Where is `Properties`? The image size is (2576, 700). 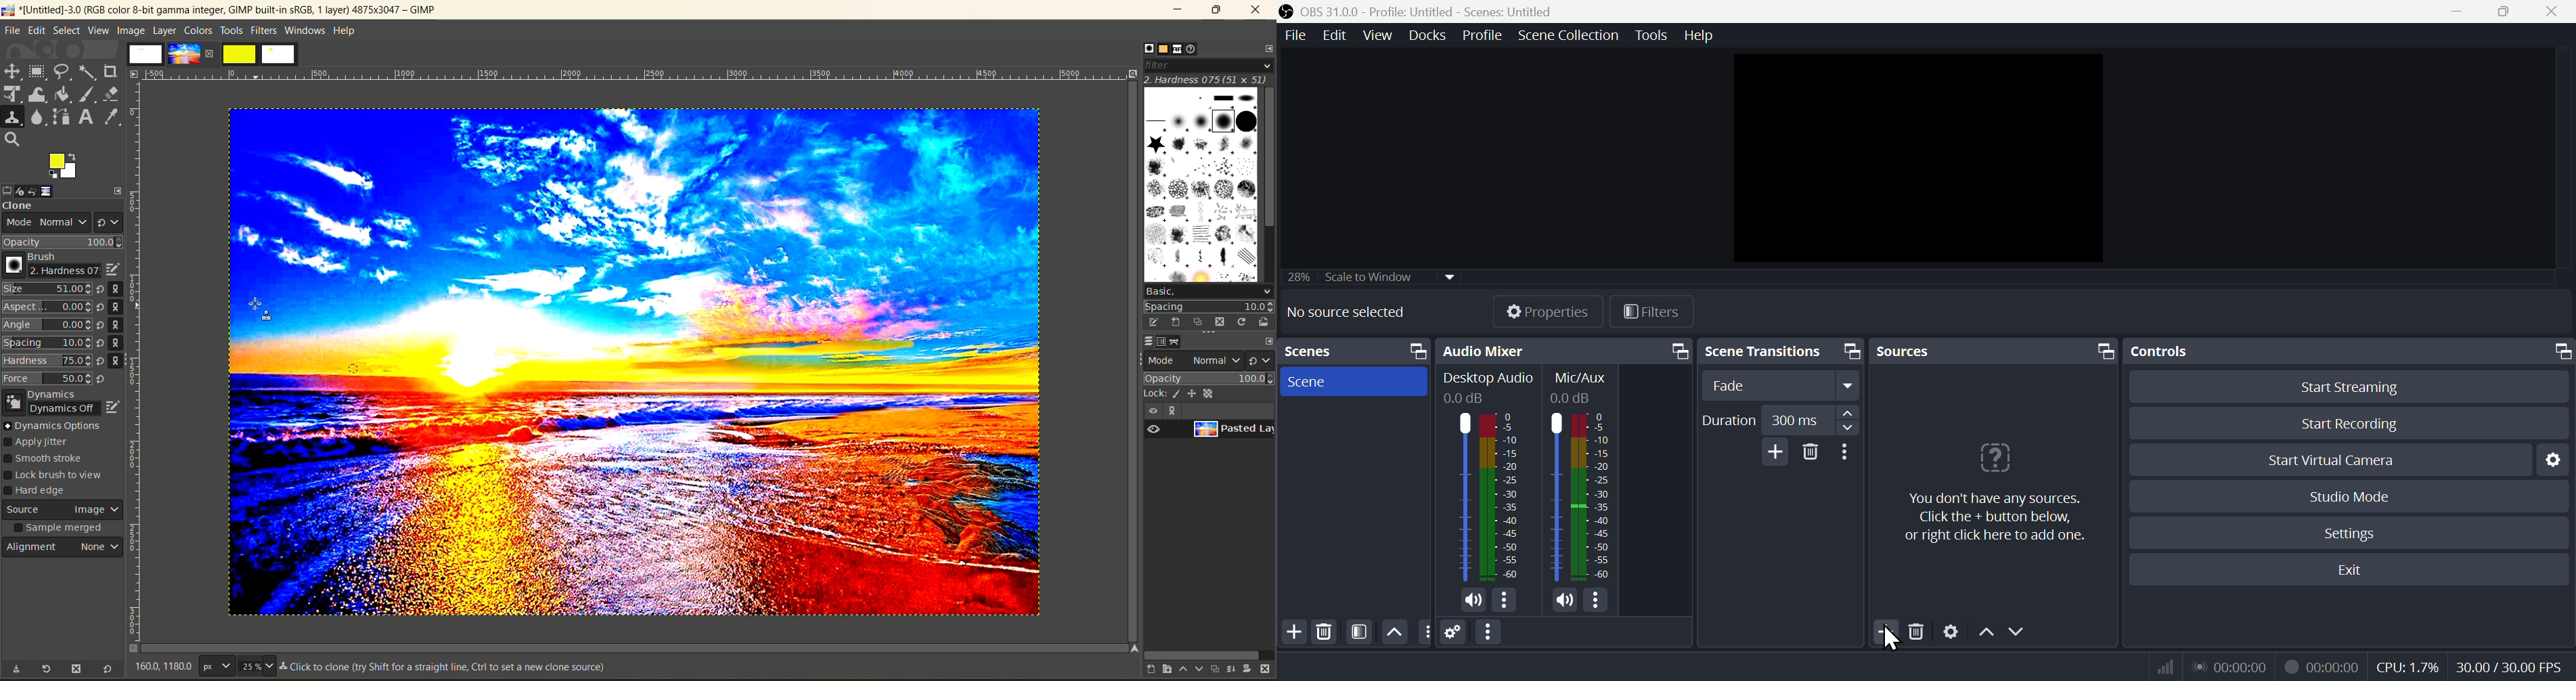 Properties is located at coordinates (1547, 311).